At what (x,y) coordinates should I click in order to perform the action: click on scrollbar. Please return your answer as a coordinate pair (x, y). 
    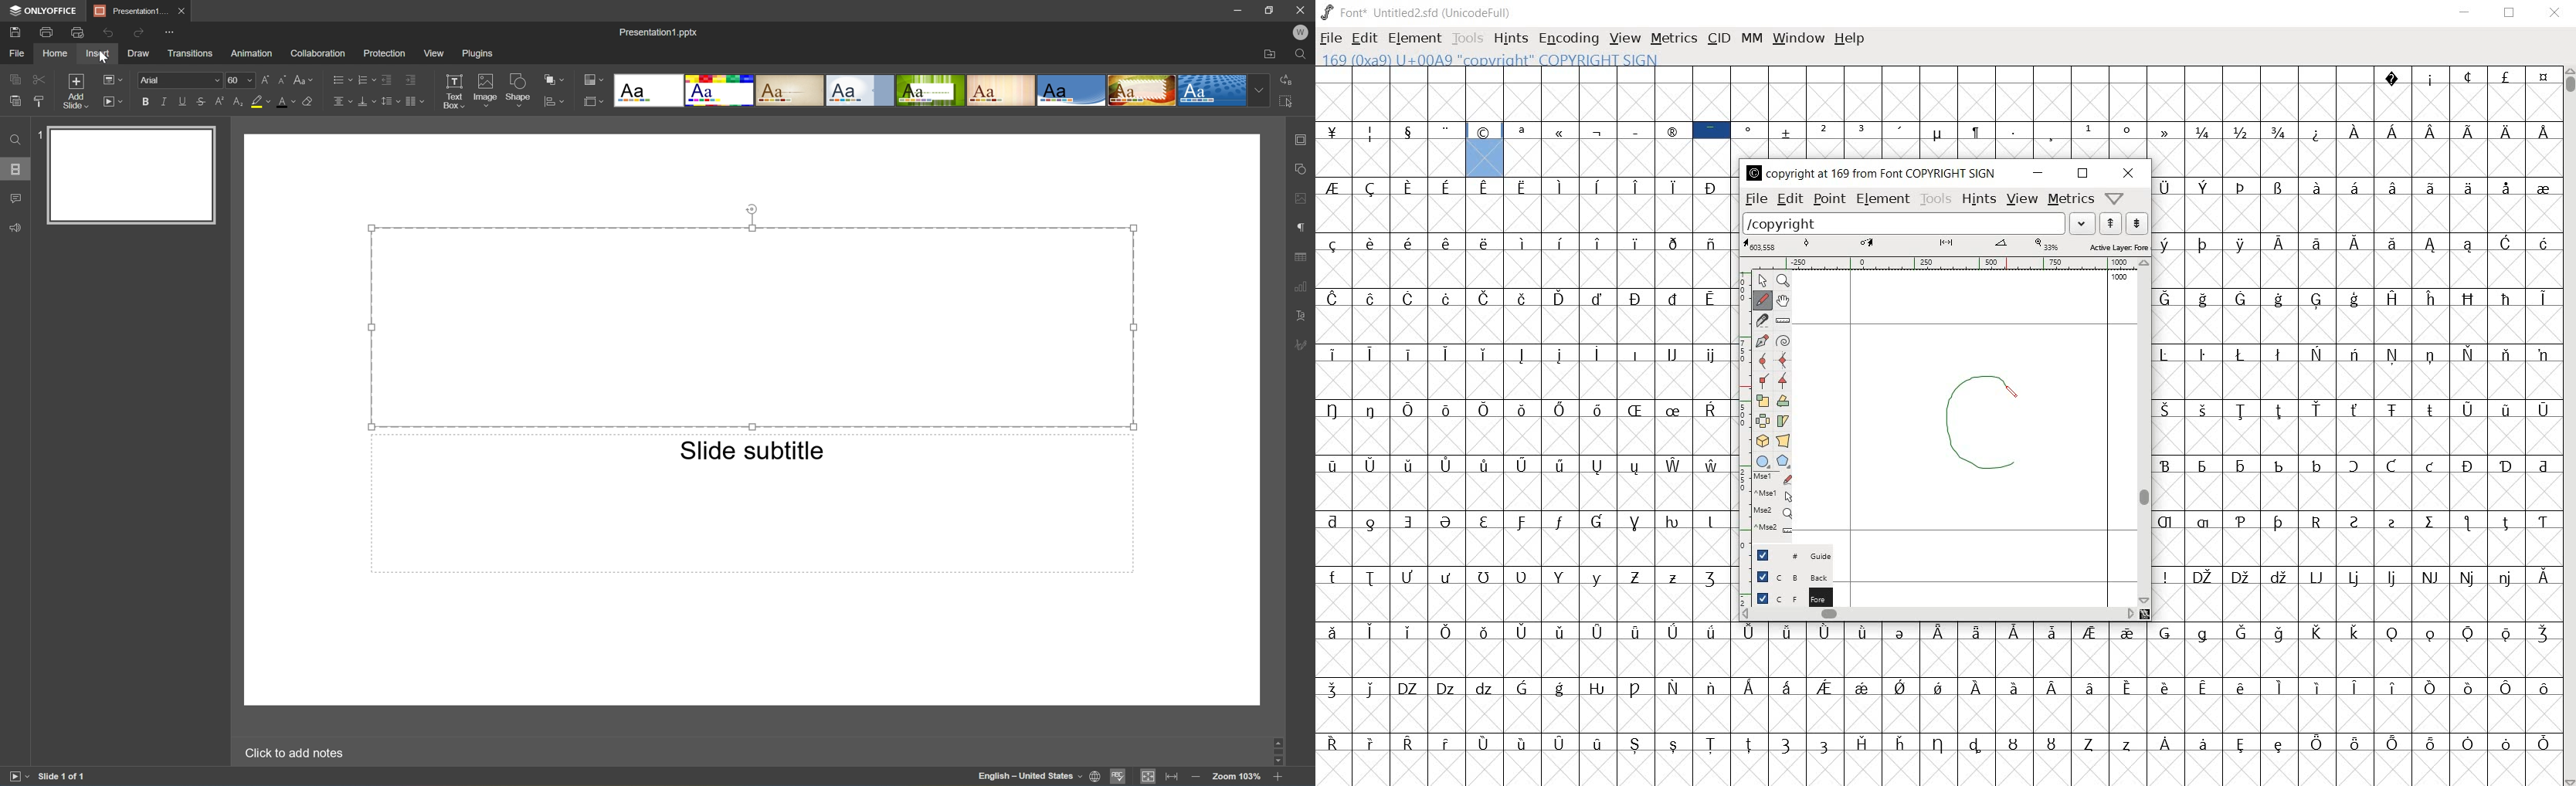
    Looking at the image, I should click on (2144, 433).